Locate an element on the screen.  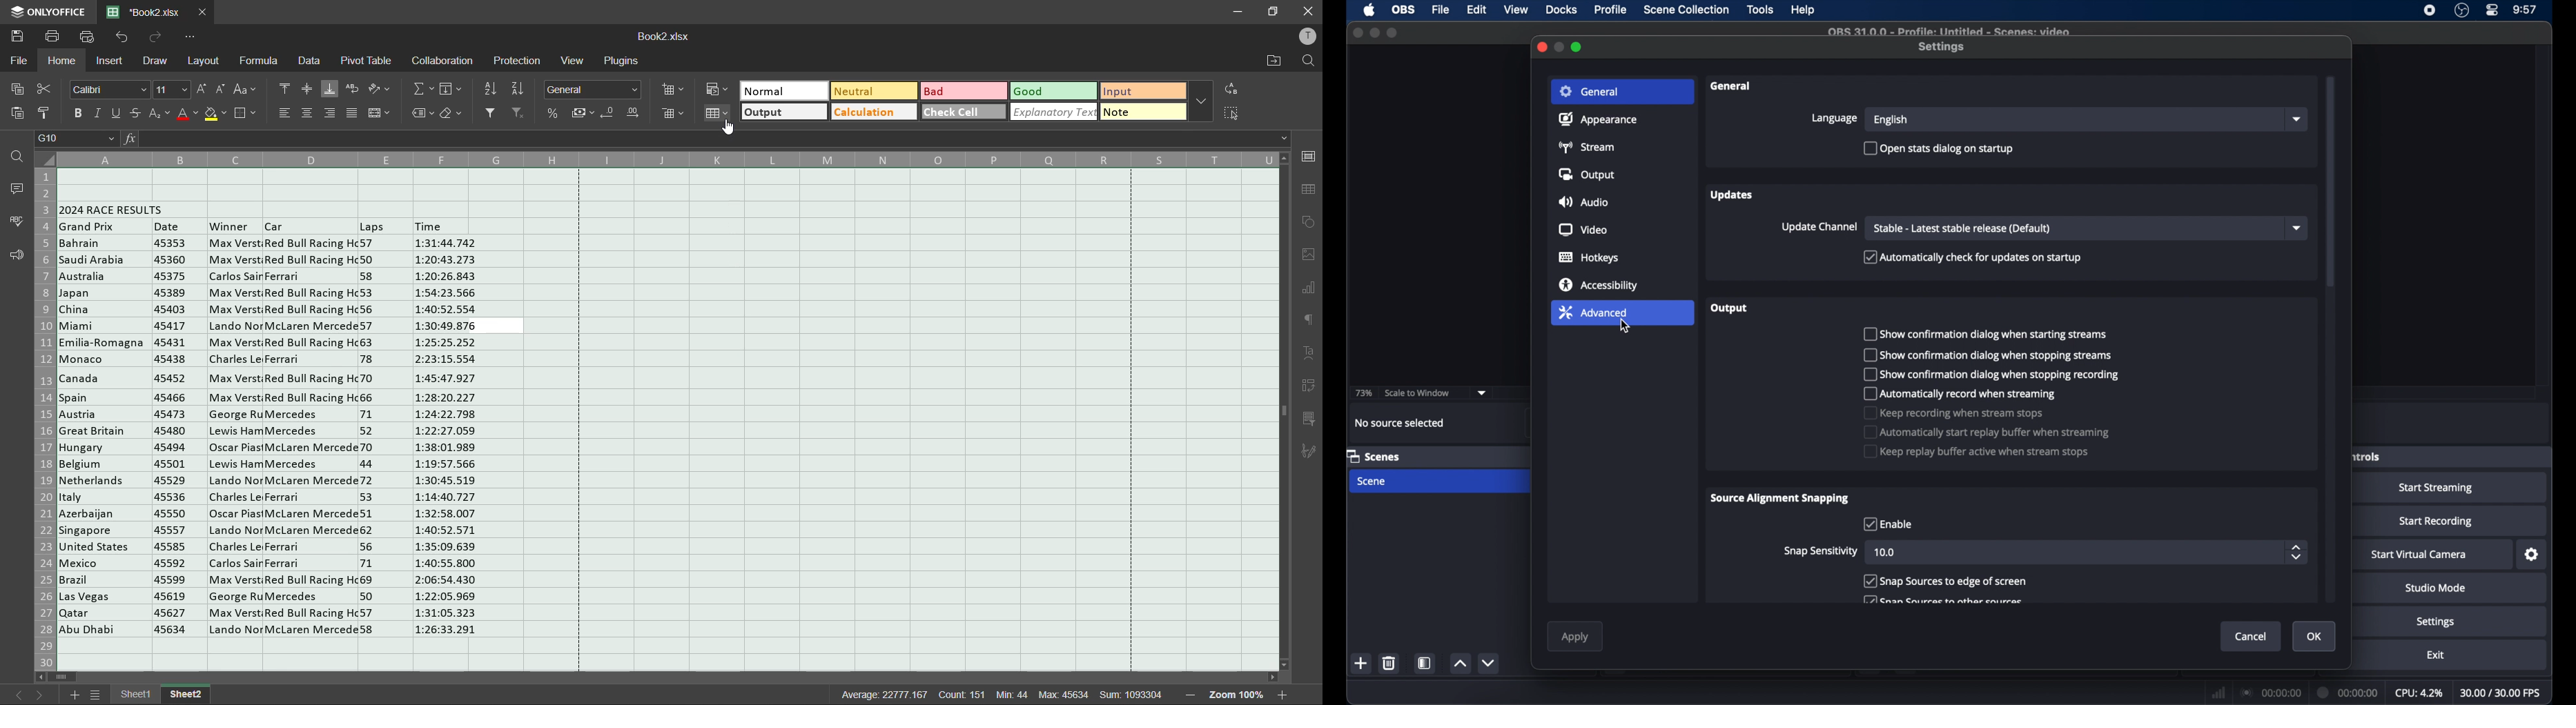
format as table is located at coordinates (720, 115).